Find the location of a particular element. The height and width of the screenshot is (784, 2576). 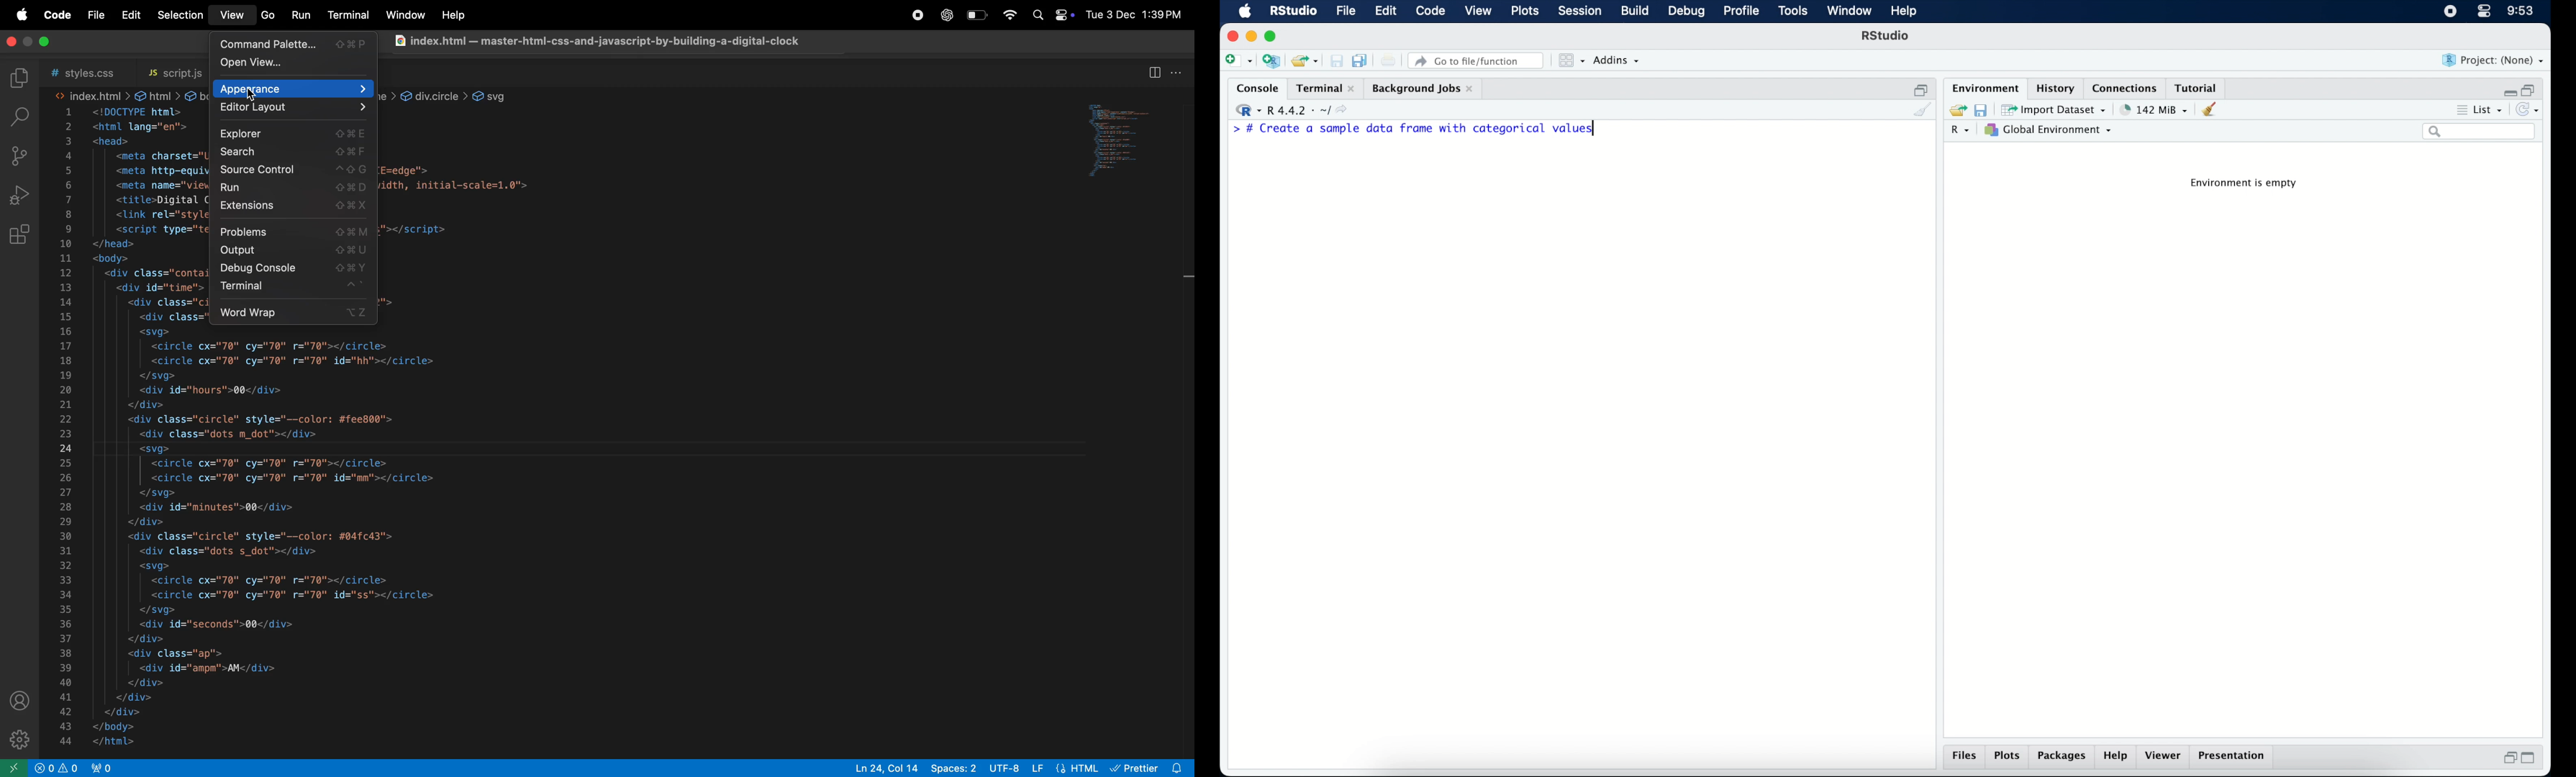

connections is located at coordinates (2126, 87).